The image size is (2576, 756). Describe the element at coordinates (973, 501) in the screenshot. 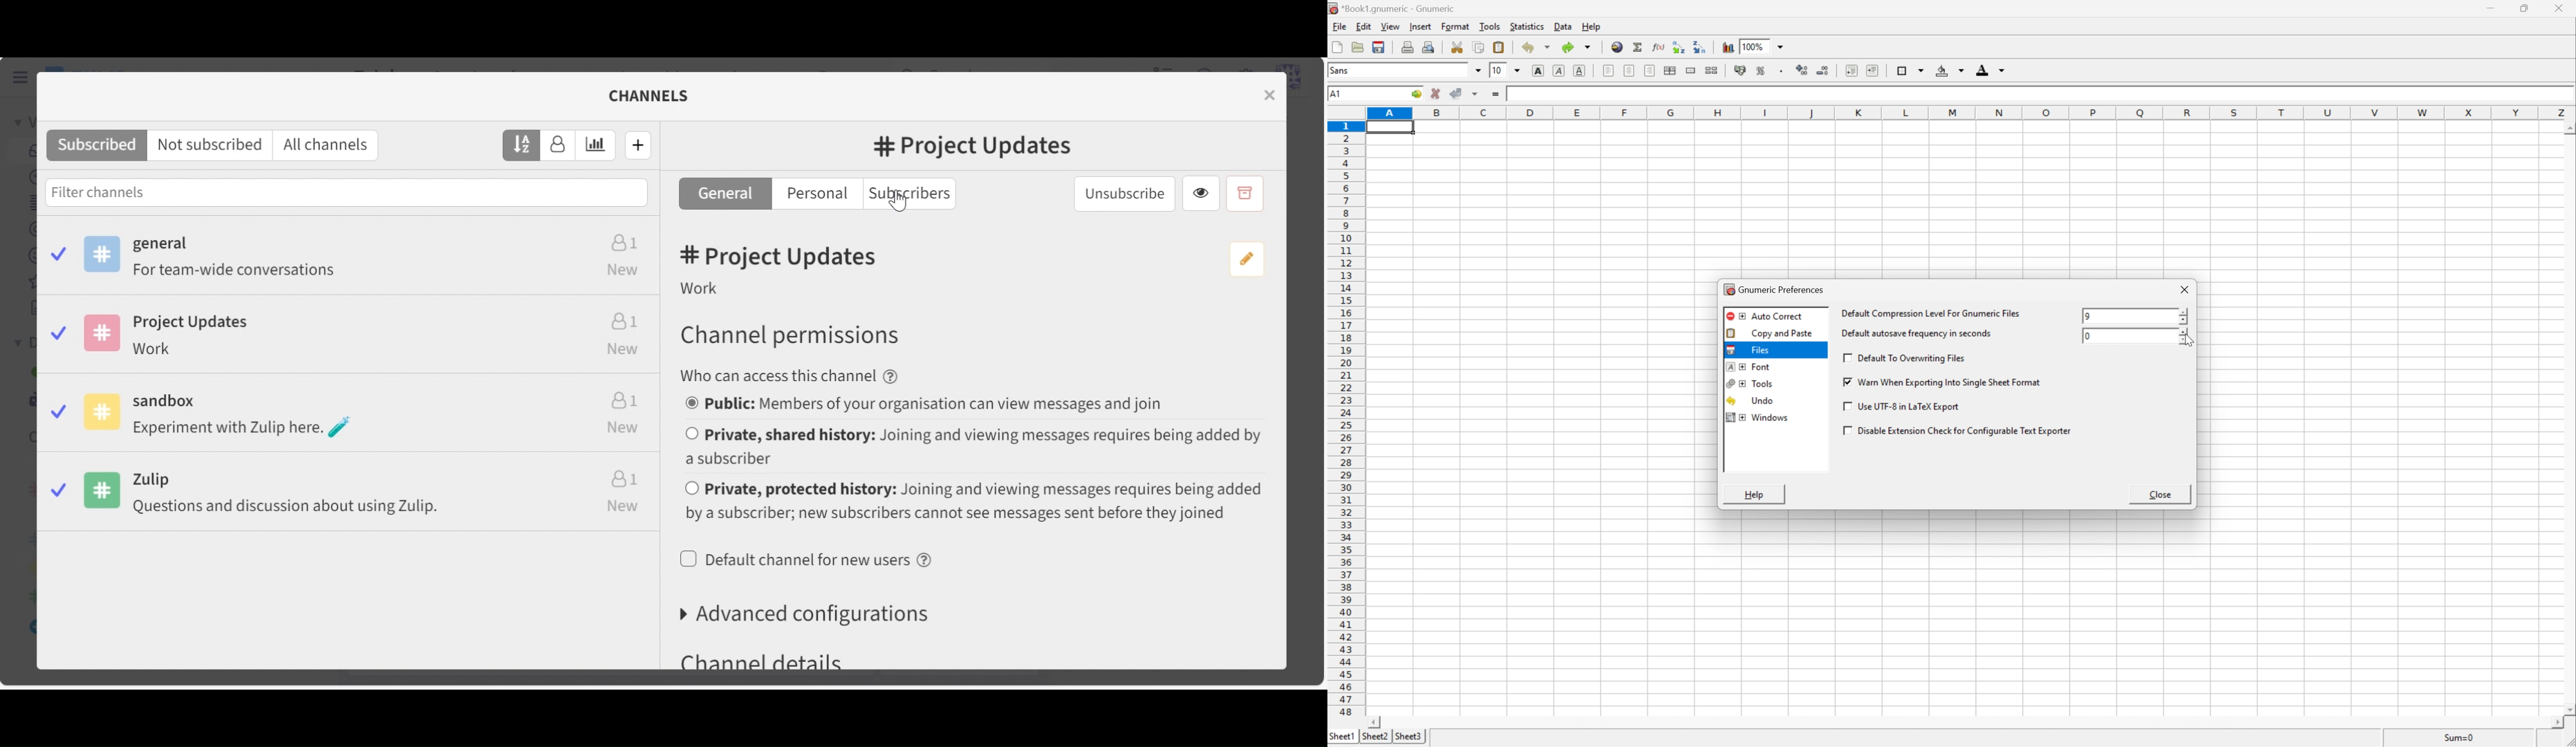

I see `(un)select Private, protected history` at that location.